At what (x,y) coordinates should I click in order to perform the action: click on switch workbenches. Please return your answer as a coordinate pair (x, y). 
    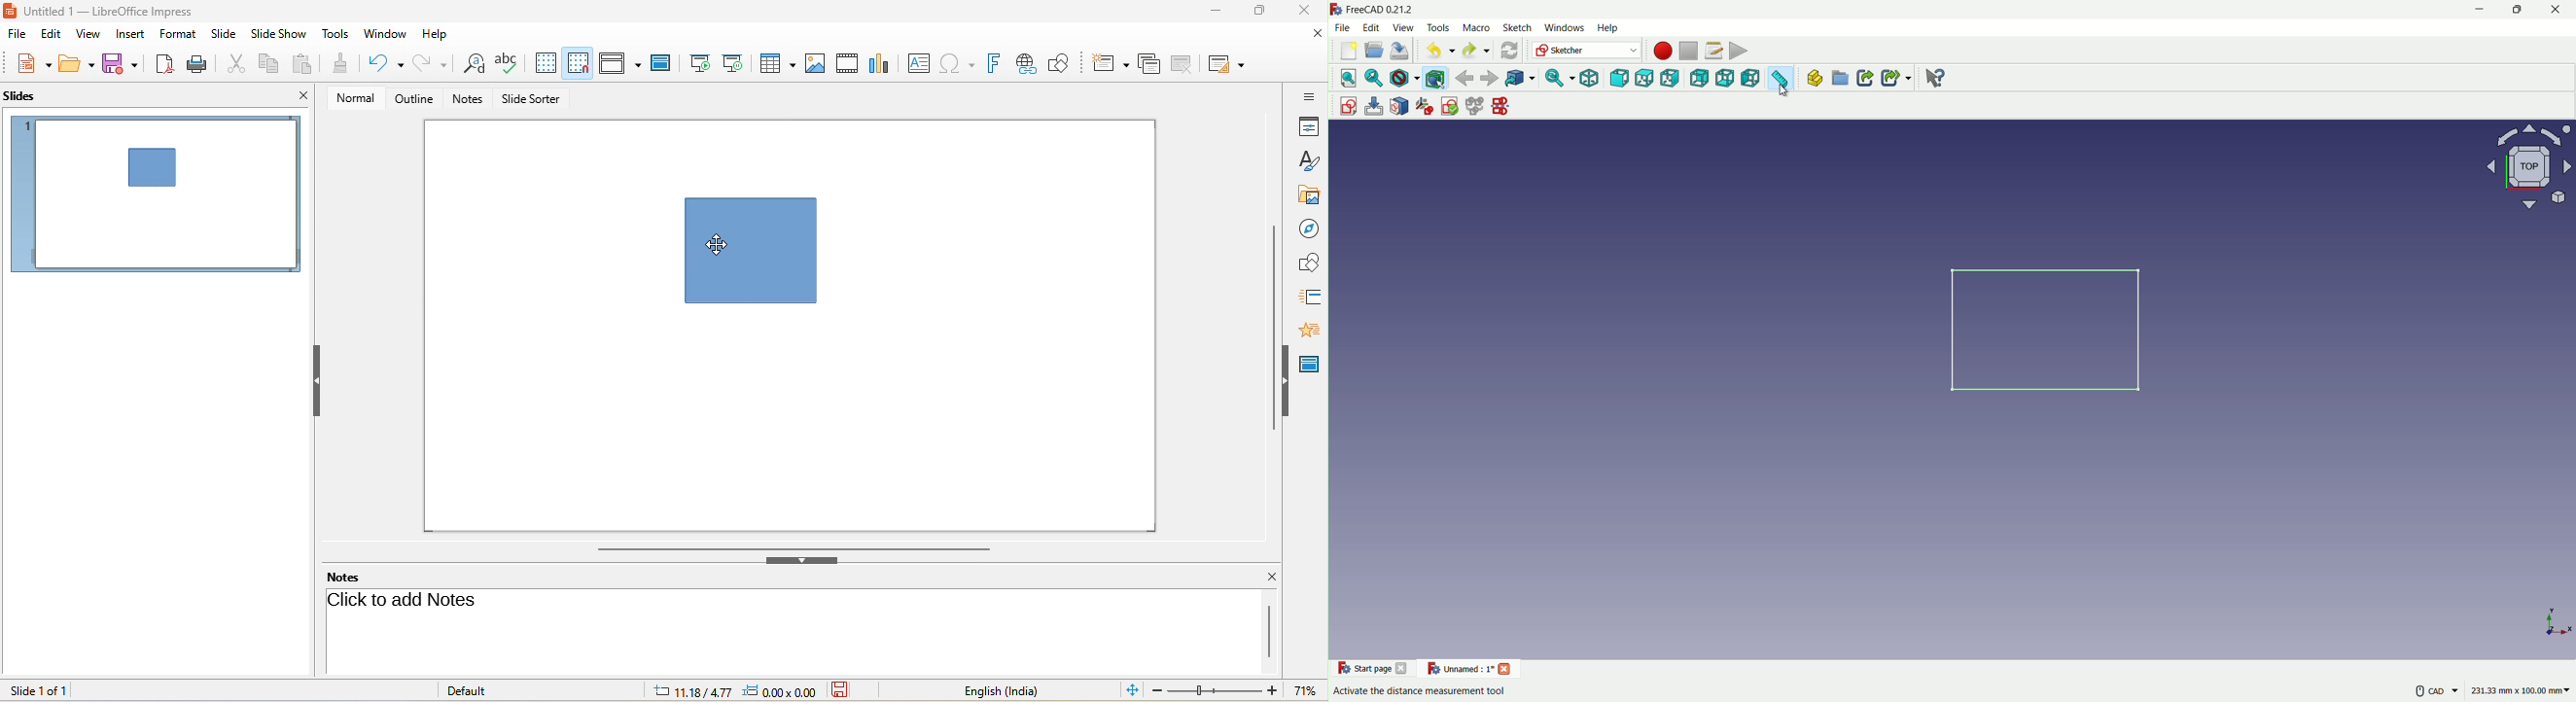
    Looking at the image, I should click on (1586, 51).